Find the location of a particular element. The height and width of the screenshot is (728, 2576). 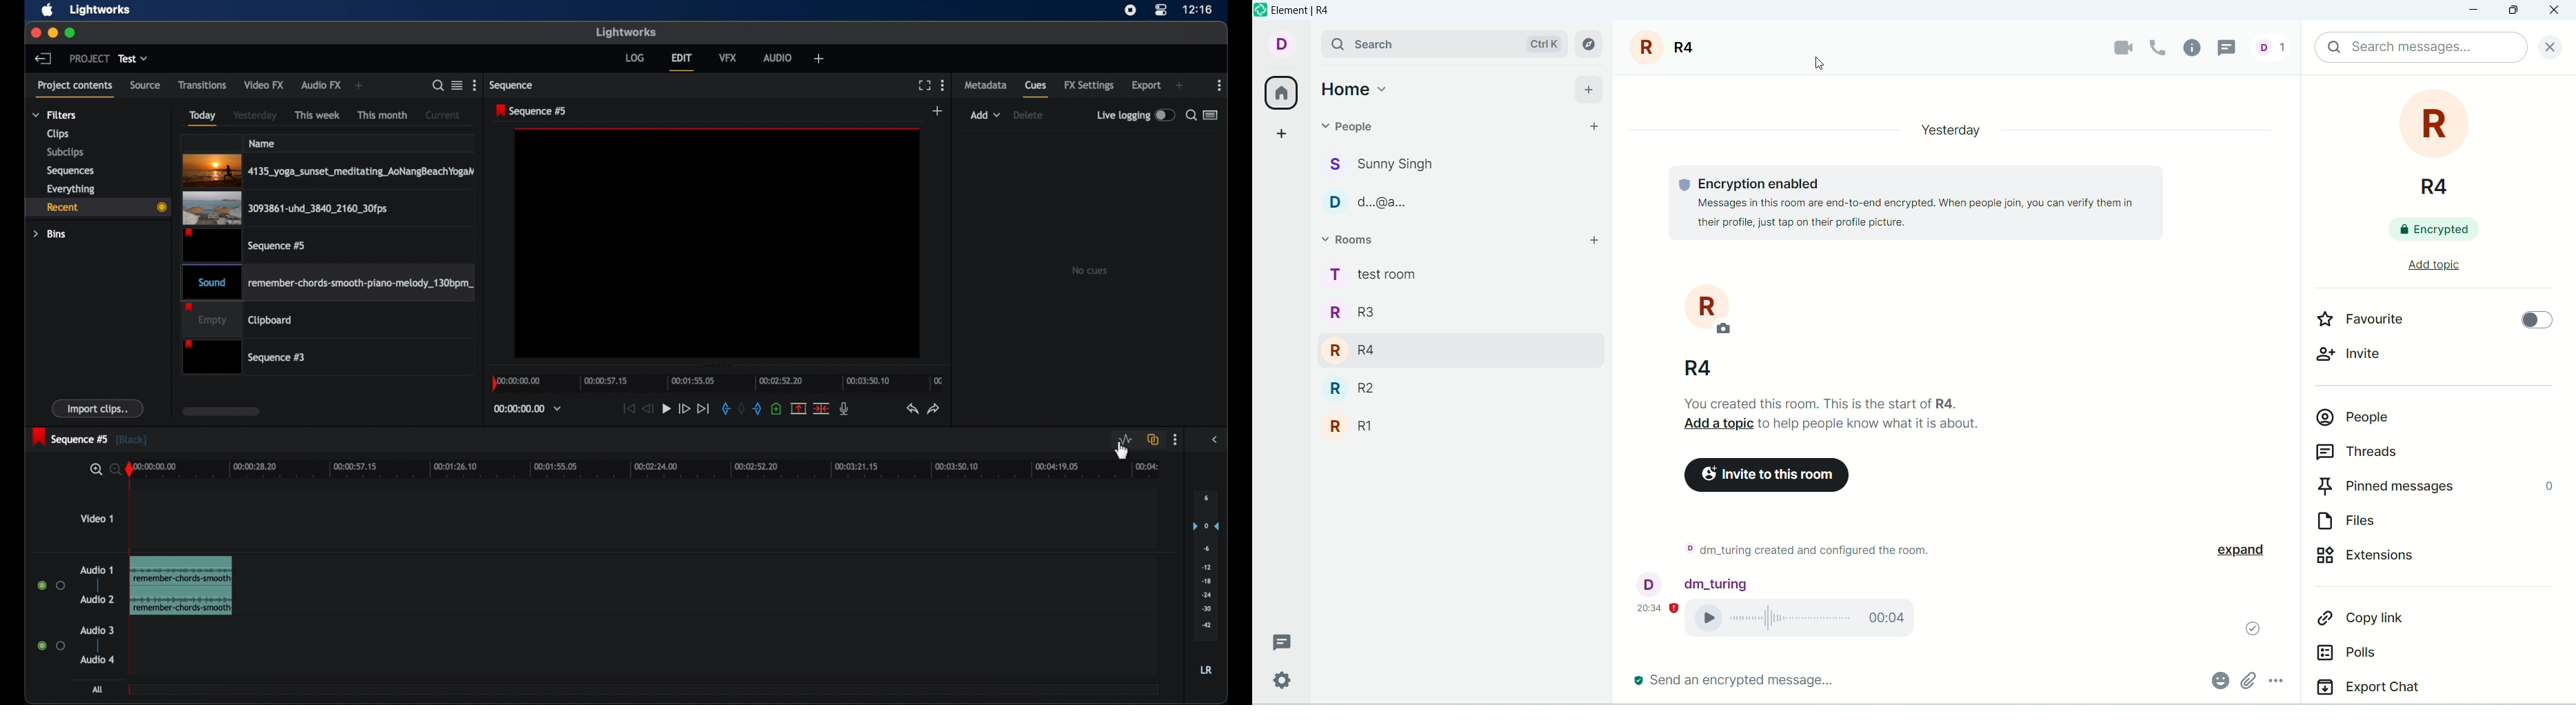

audio is located at coordinates (778, 57).